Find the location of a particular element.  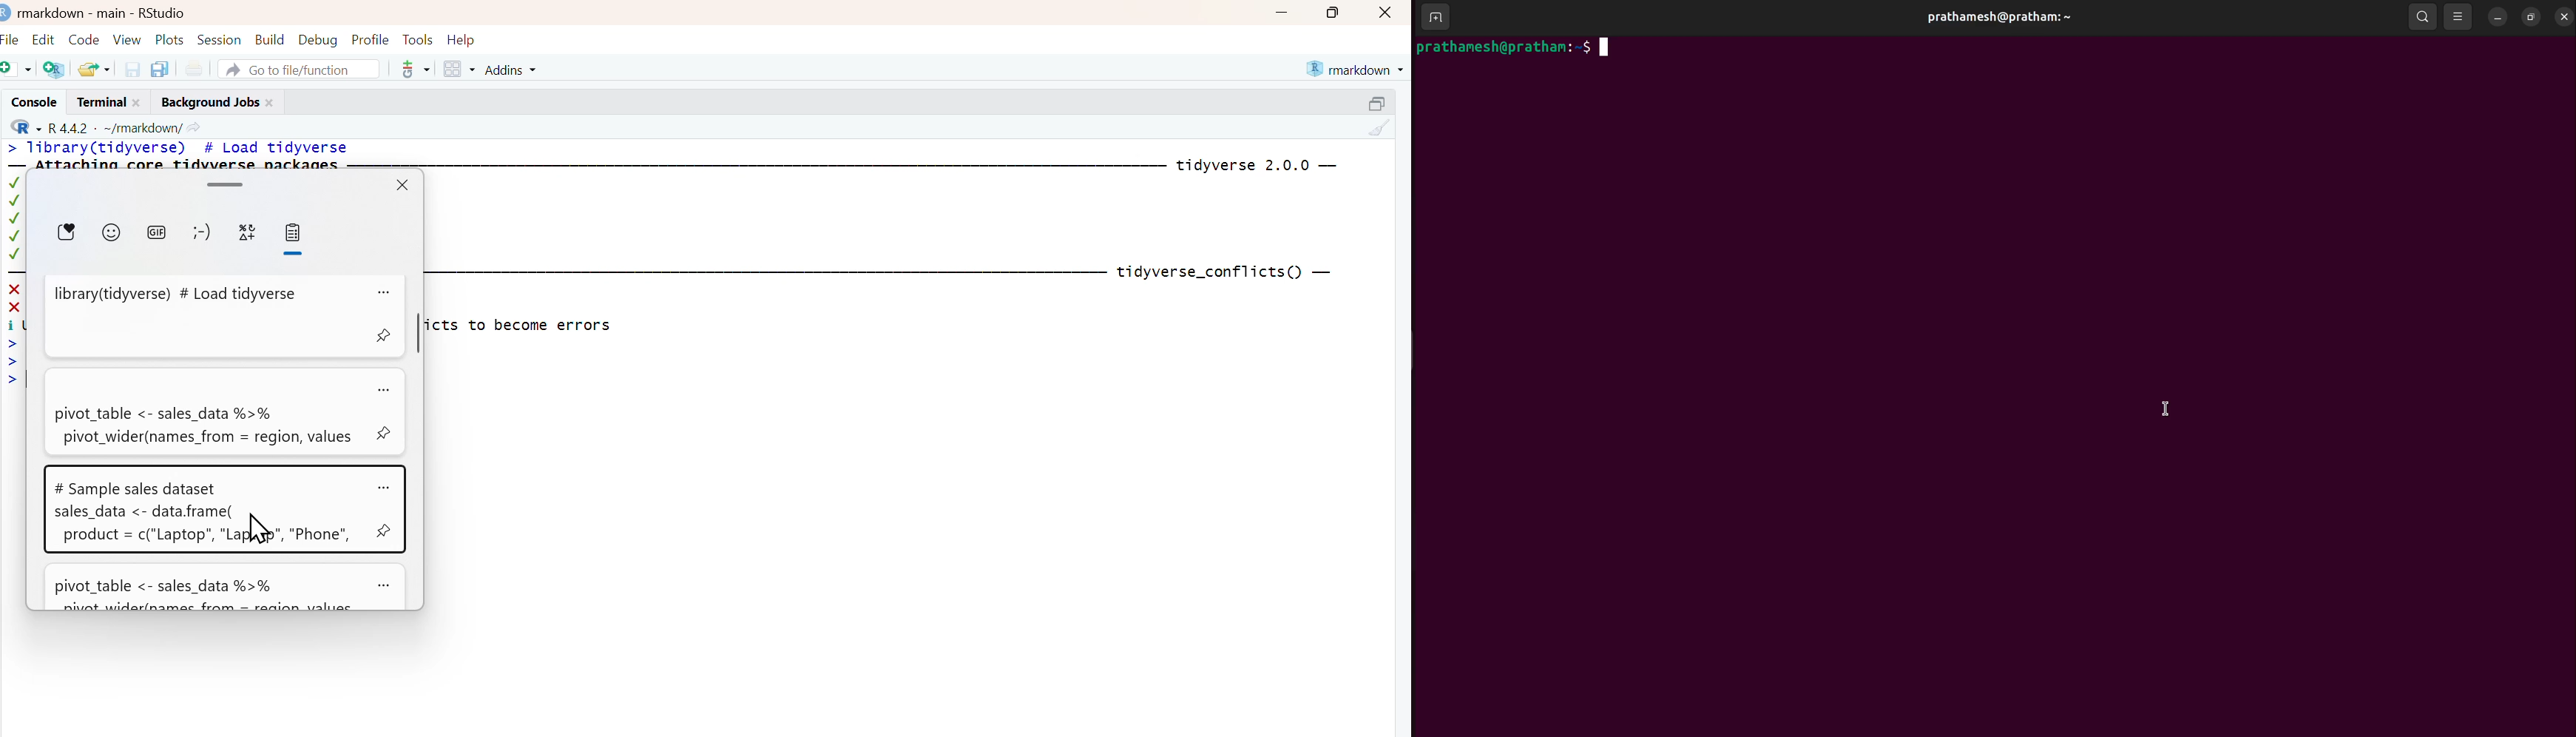

Build is located at coordinates (271, 36).